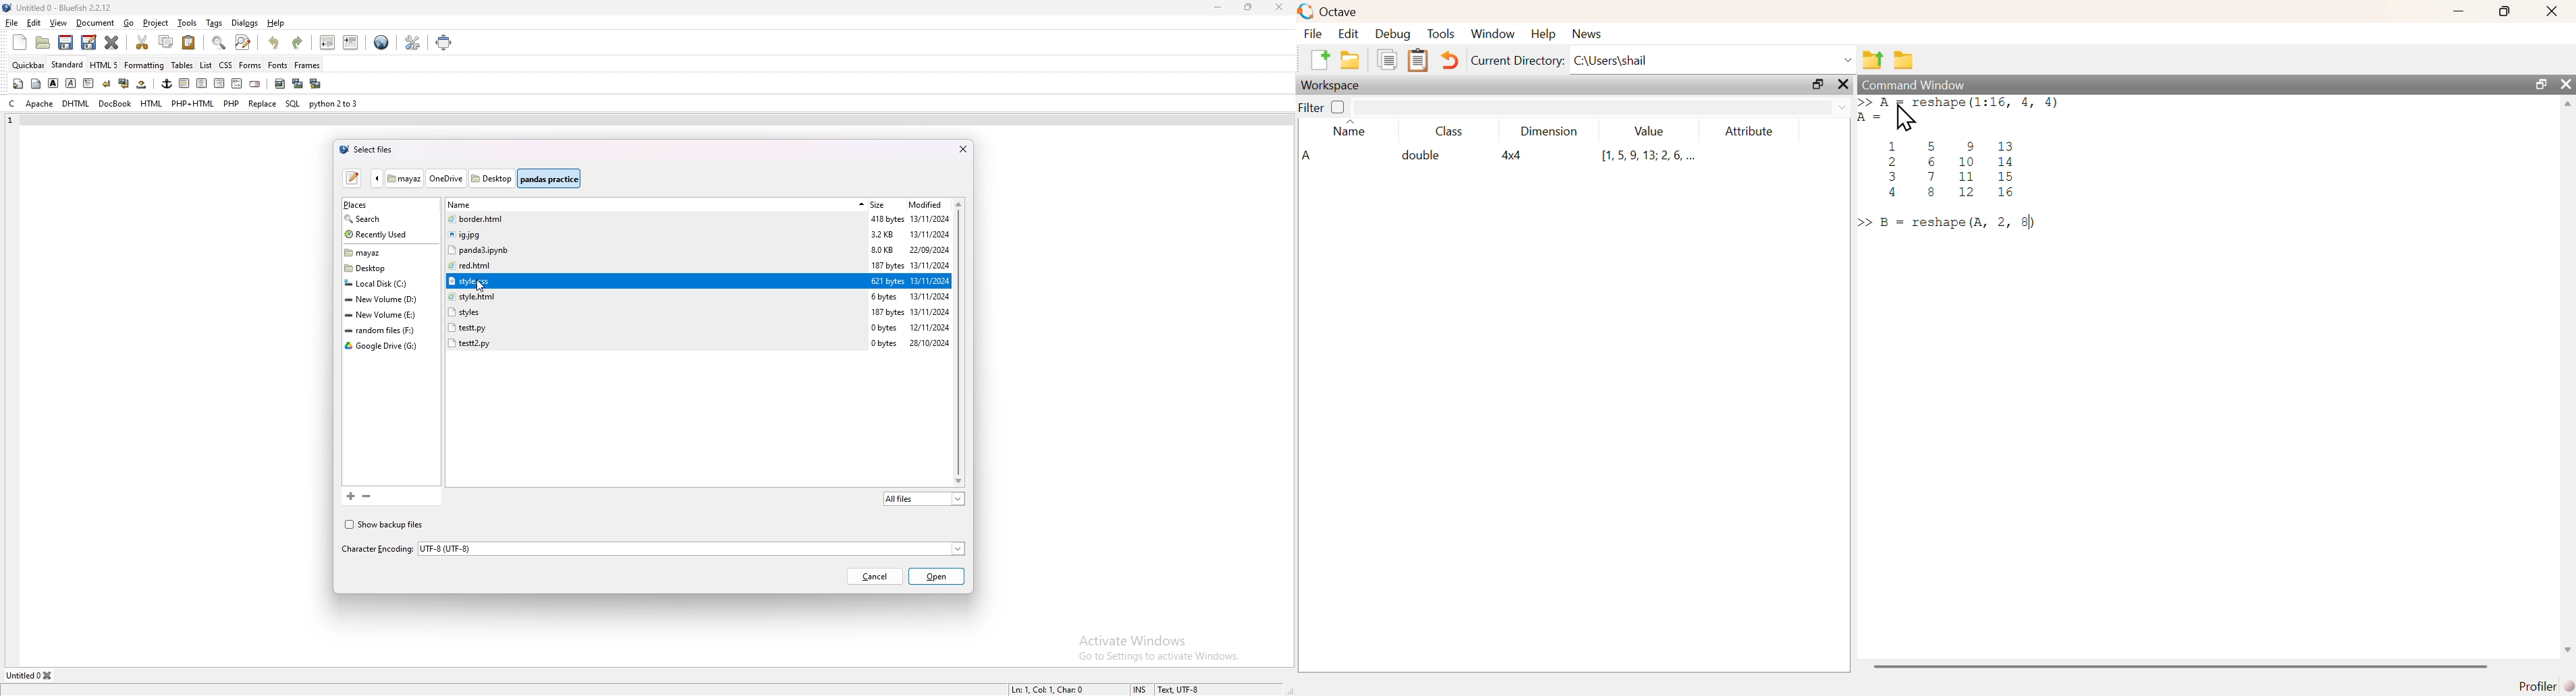 This screenshot has height=700, width=2576. Describe the element at coordinates (308, 65) in the screenshot. I see `frames` at that location.